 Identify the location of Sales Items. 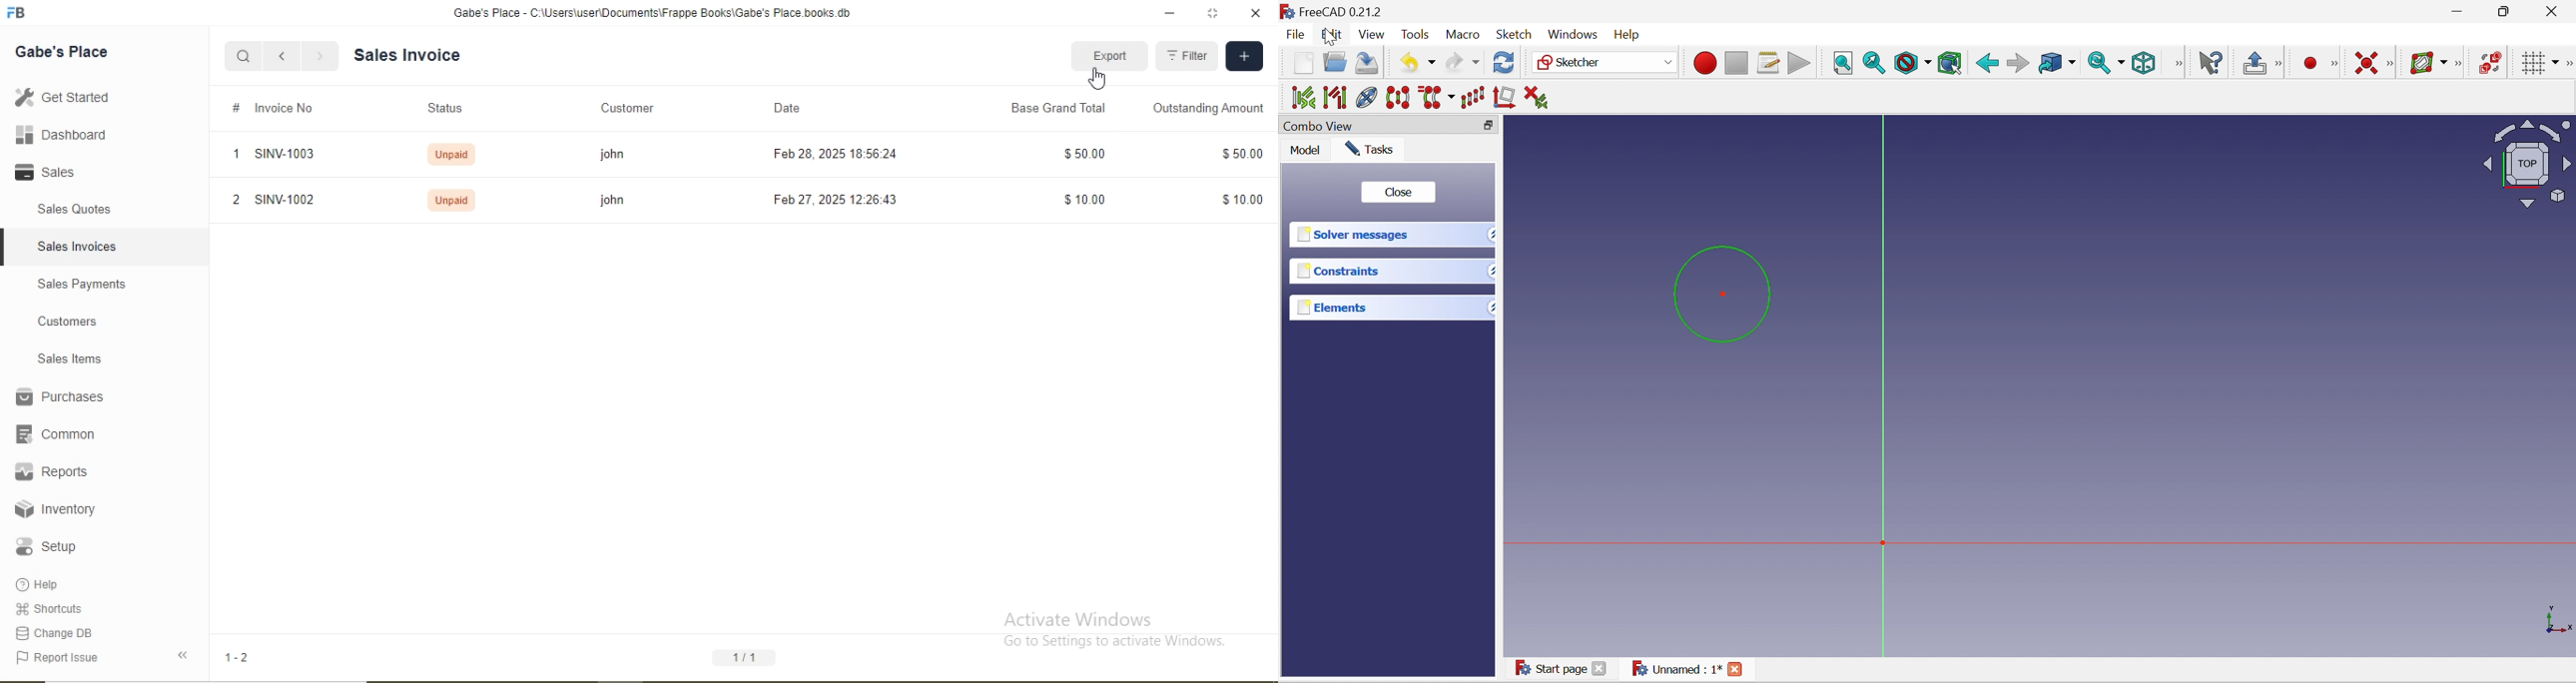
(75, 359).